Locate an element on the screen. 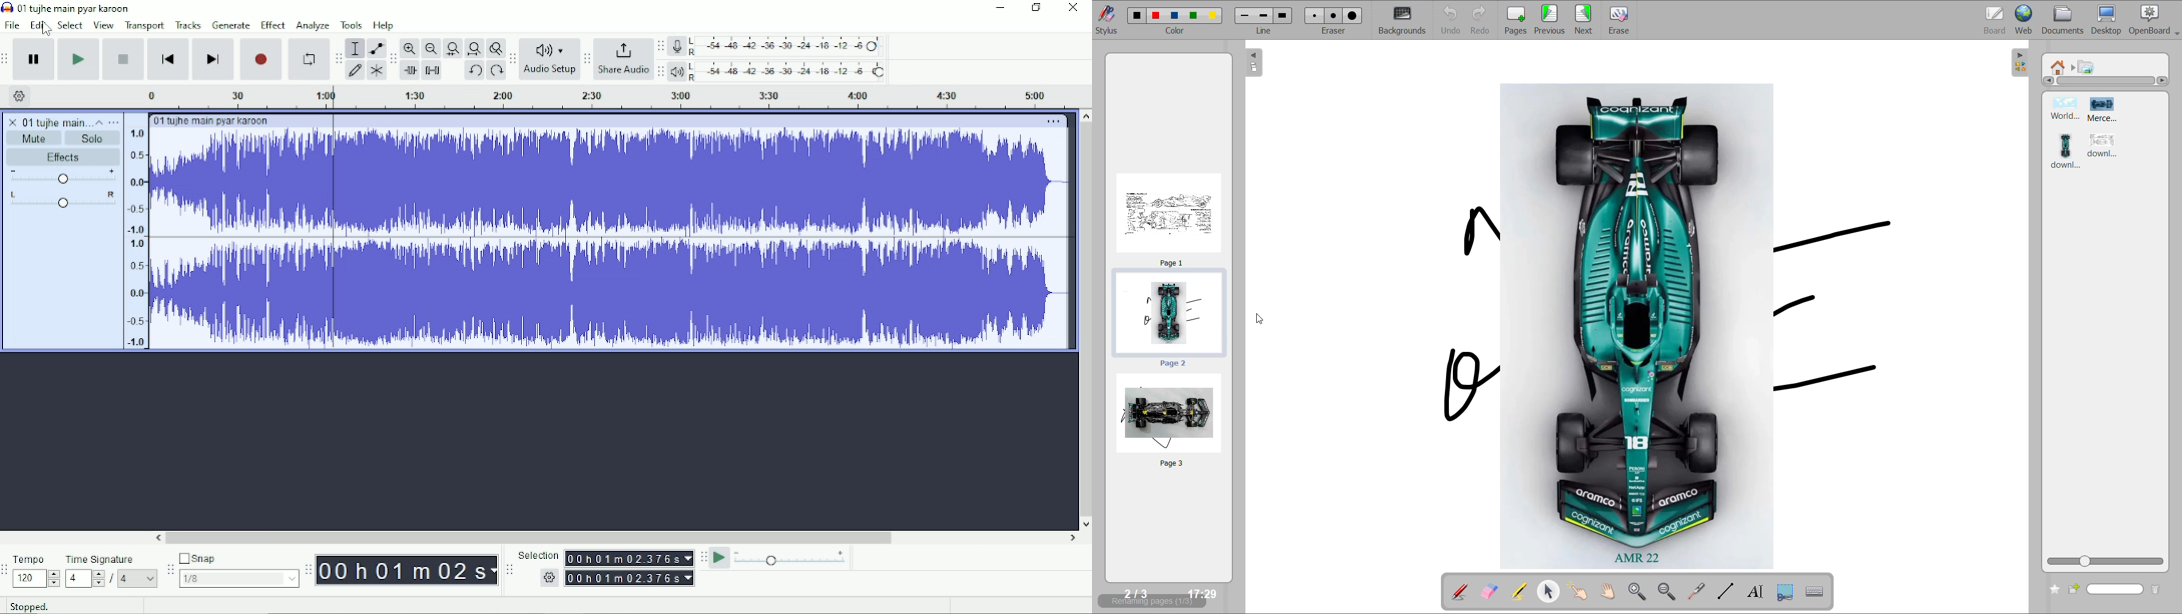 Image resolution: width=2184 pixels, height=616 pixels. Silence audio selection is located at coordinates (434, 71).